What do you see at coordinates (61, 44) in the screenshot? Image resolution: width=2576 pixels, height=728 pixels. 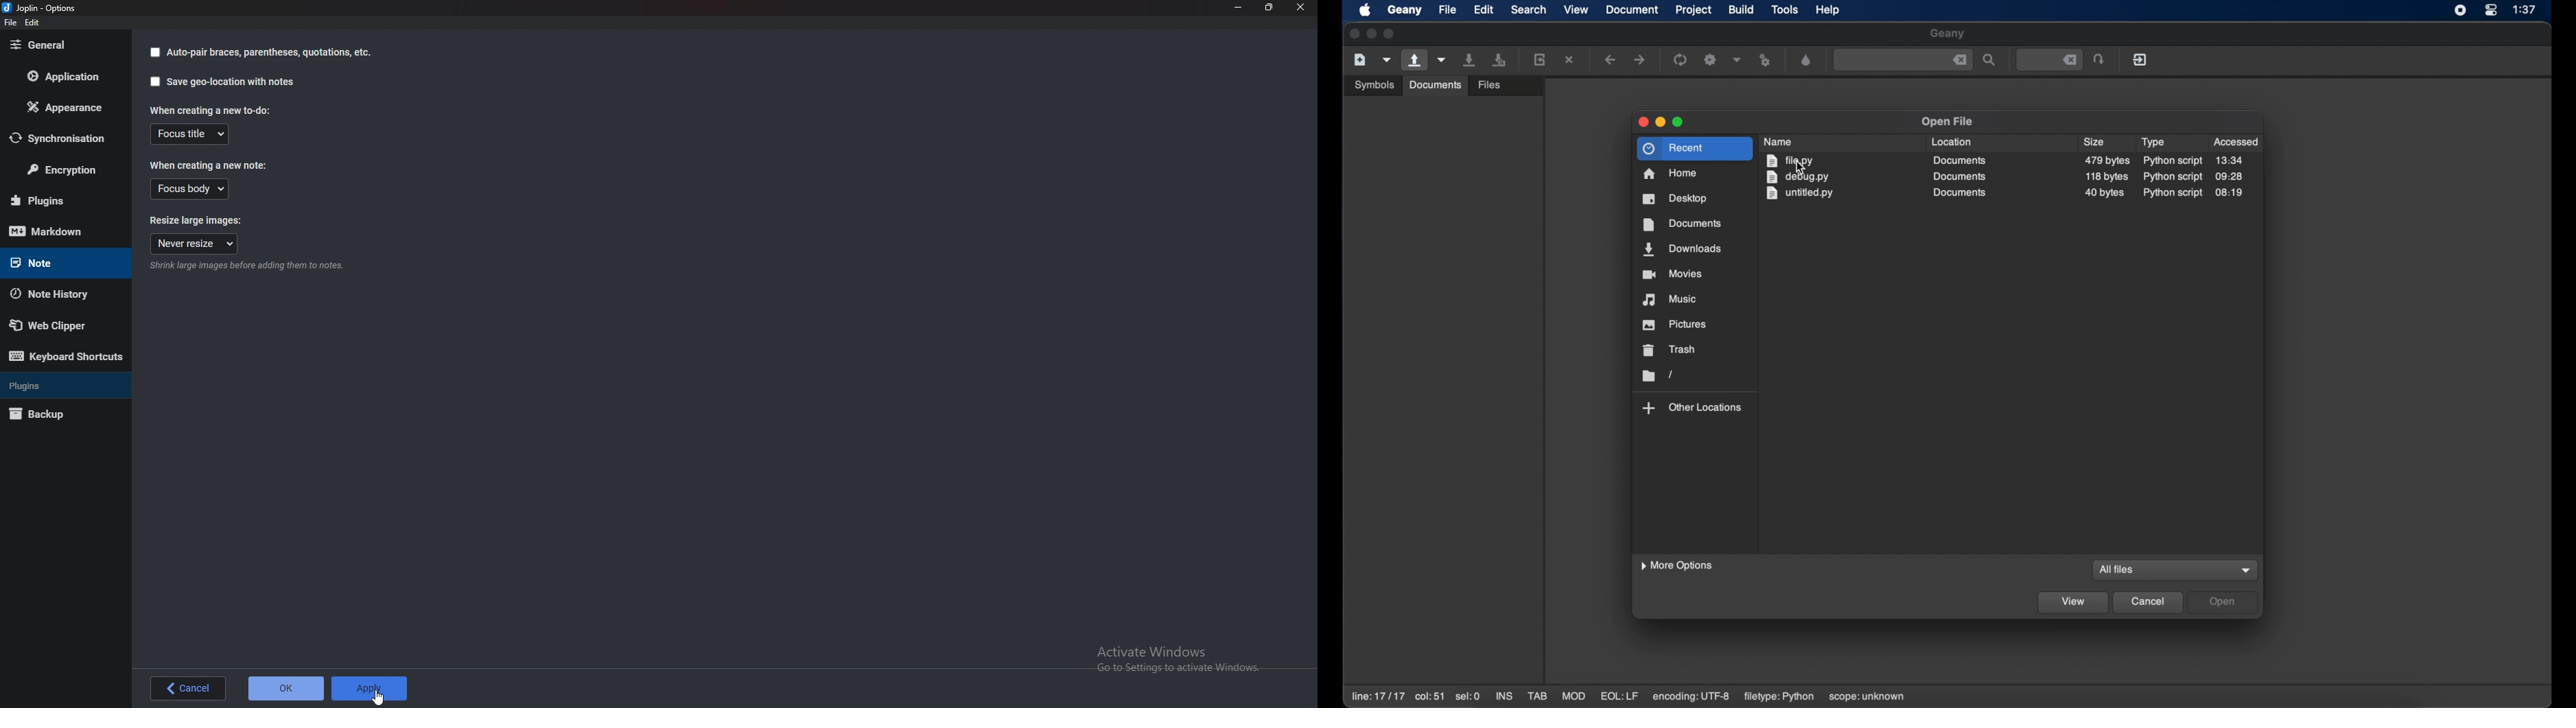 I see `general` at bounding box center [61, 44].